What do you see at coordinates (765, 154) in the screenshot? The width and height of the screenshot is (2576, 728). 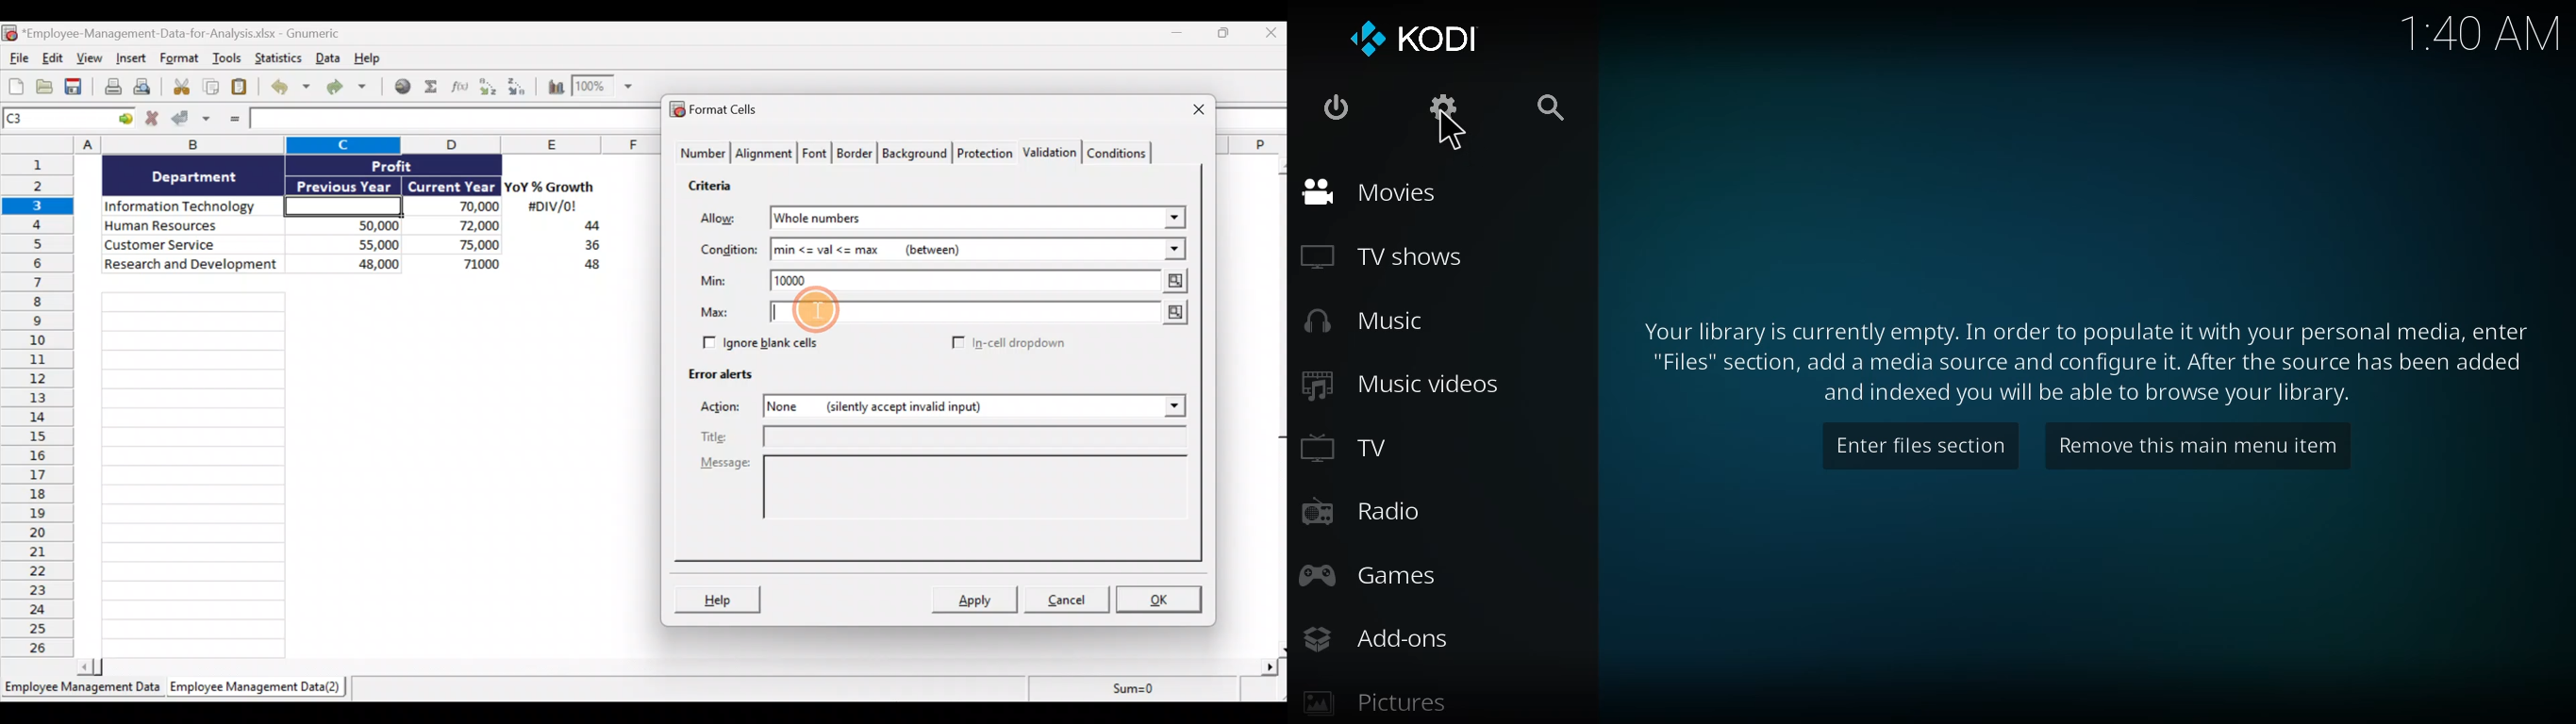 I see `Alignment` at bounding box center [765, 154].